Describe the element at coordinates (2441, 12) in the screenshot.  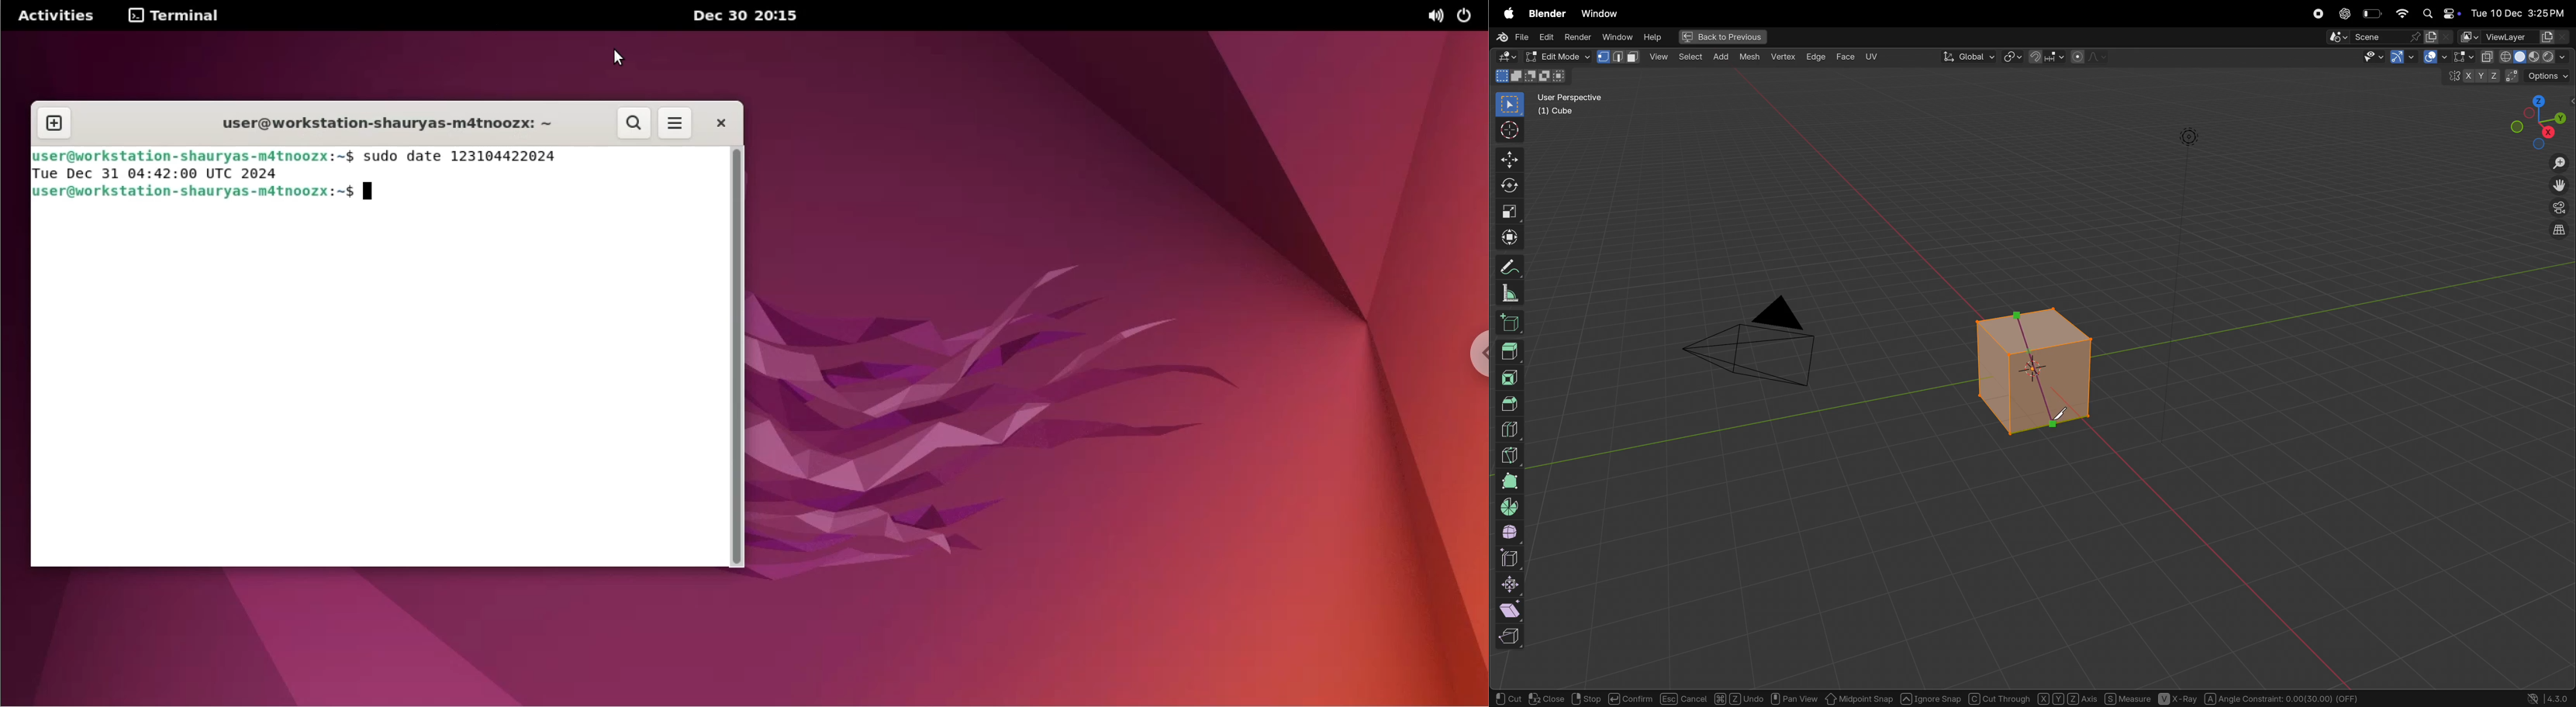
I see `apple widgets` at that location.